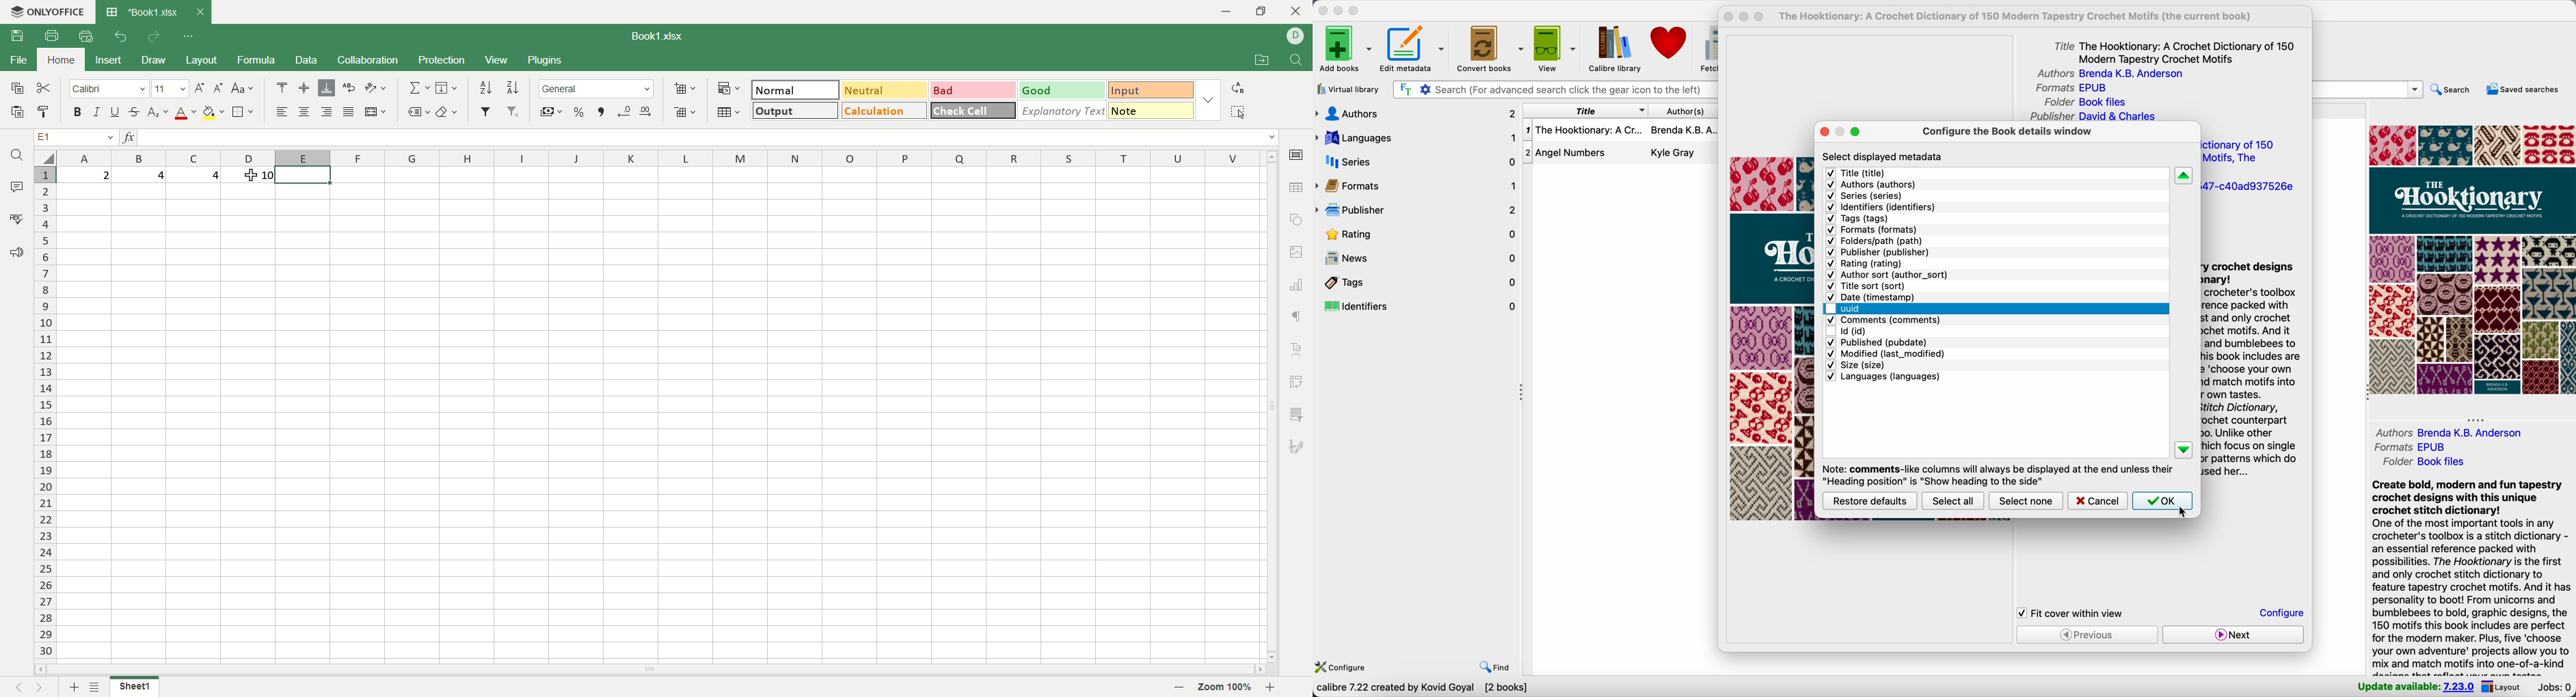 Image resolution: width=2576 pixels, height=700 pixels. Describe the element at coordinates (1583, 112) in the screenshot. I see `title` at that location.